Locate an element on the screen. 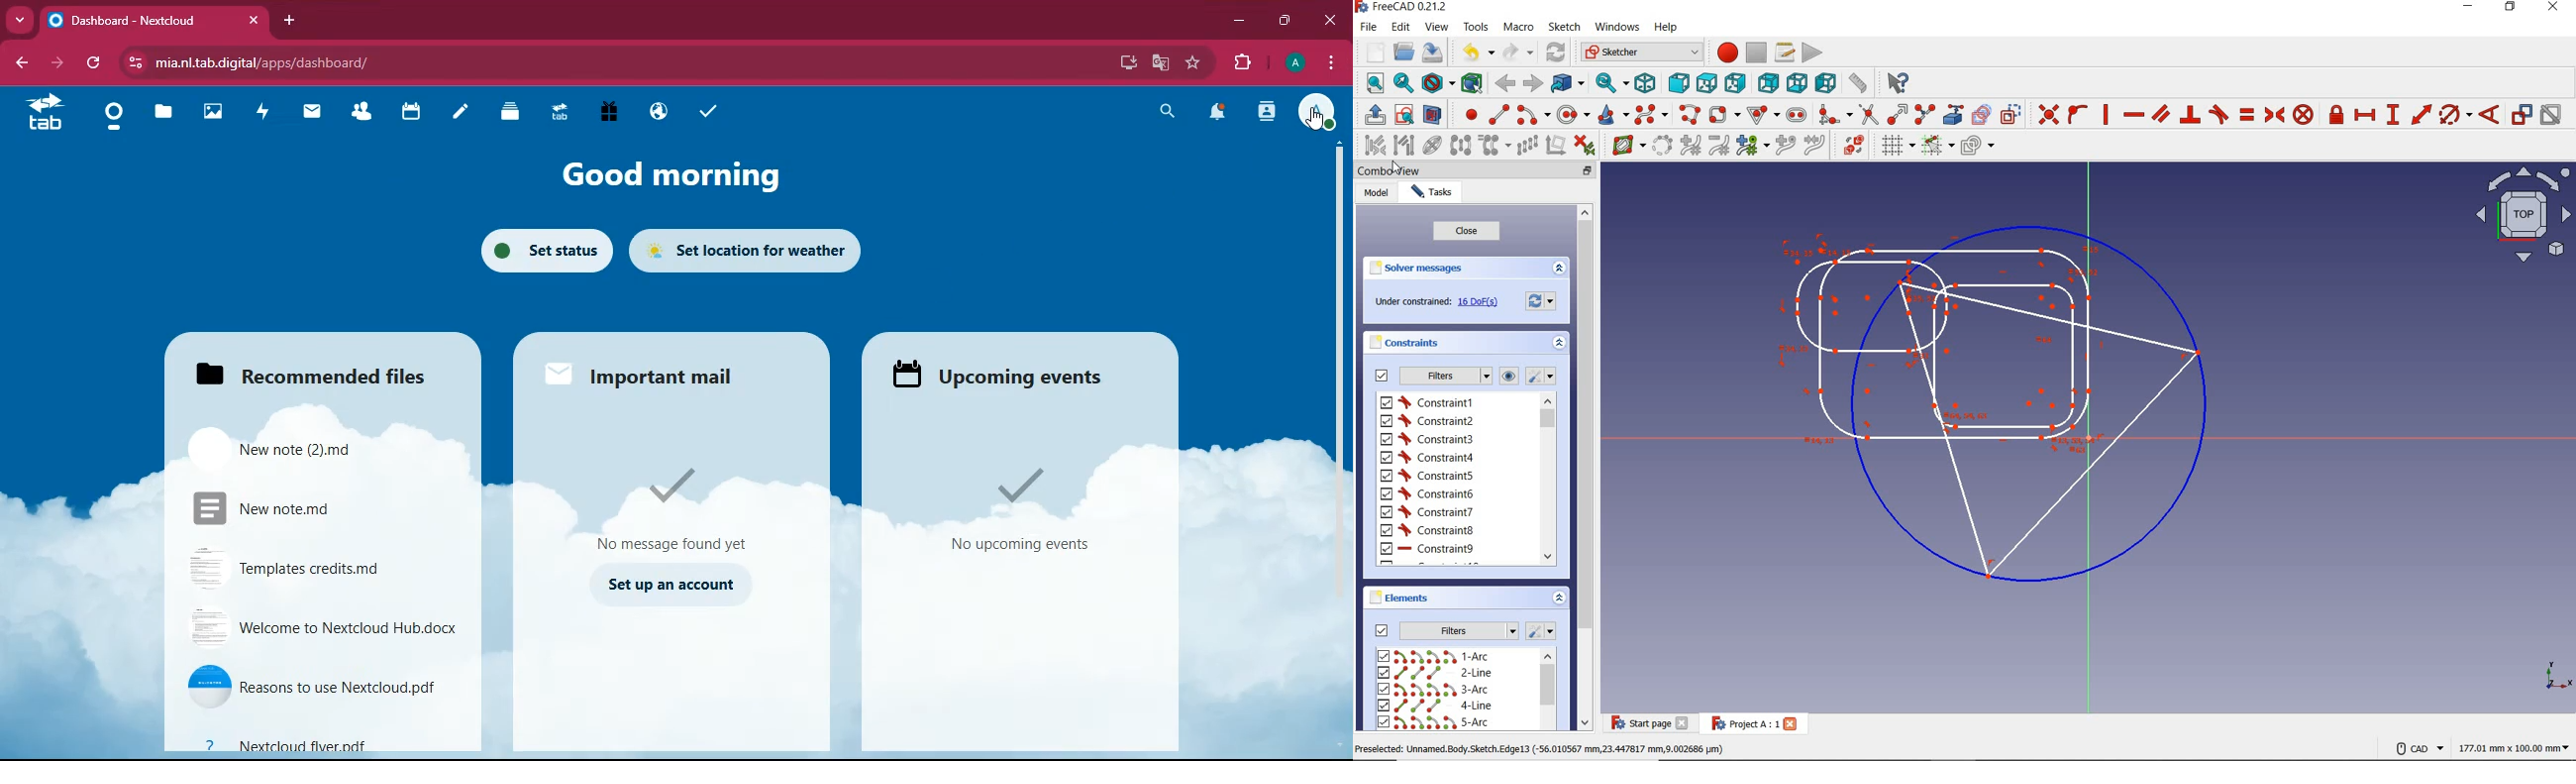 The height and width of the screenshot is (784, 2576). home is located at coordinates (119, 119).